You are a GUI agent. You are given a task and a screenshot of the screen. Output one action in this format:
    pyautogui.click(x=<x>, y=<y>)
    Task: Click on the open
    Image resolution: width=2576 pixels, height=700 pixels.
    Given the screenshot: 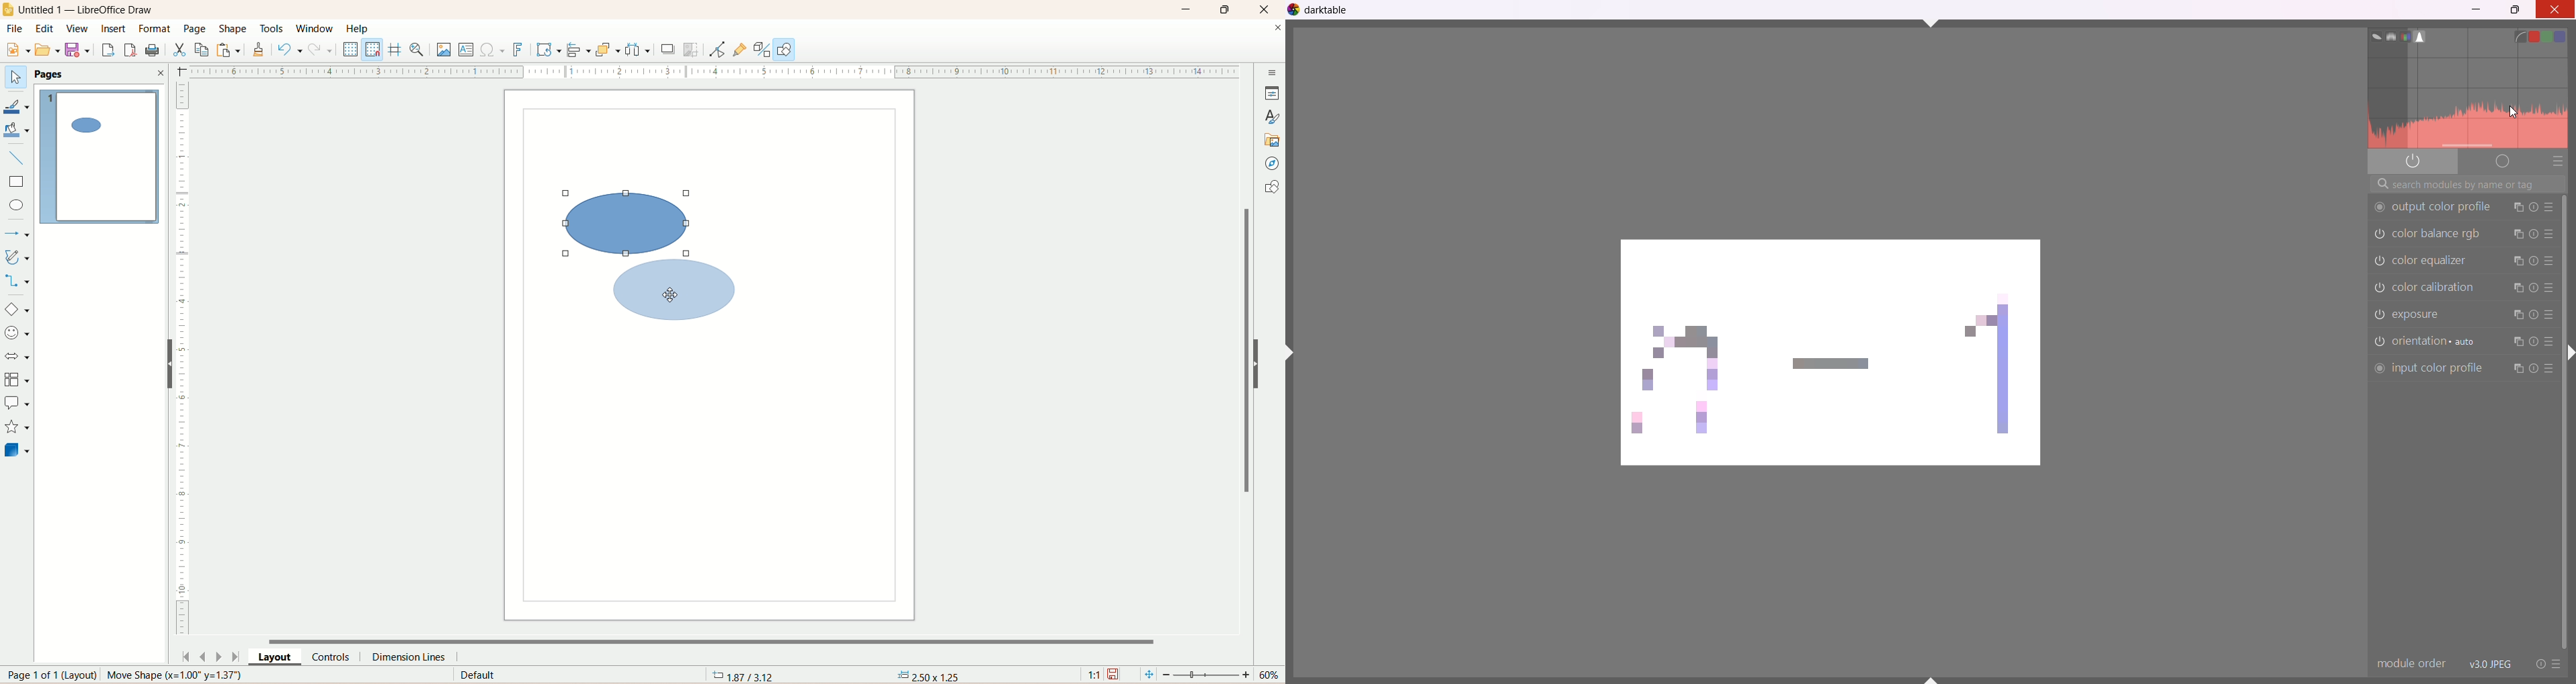 What is the action you would take?
    pyautogui.click(x=46, y=48)
    